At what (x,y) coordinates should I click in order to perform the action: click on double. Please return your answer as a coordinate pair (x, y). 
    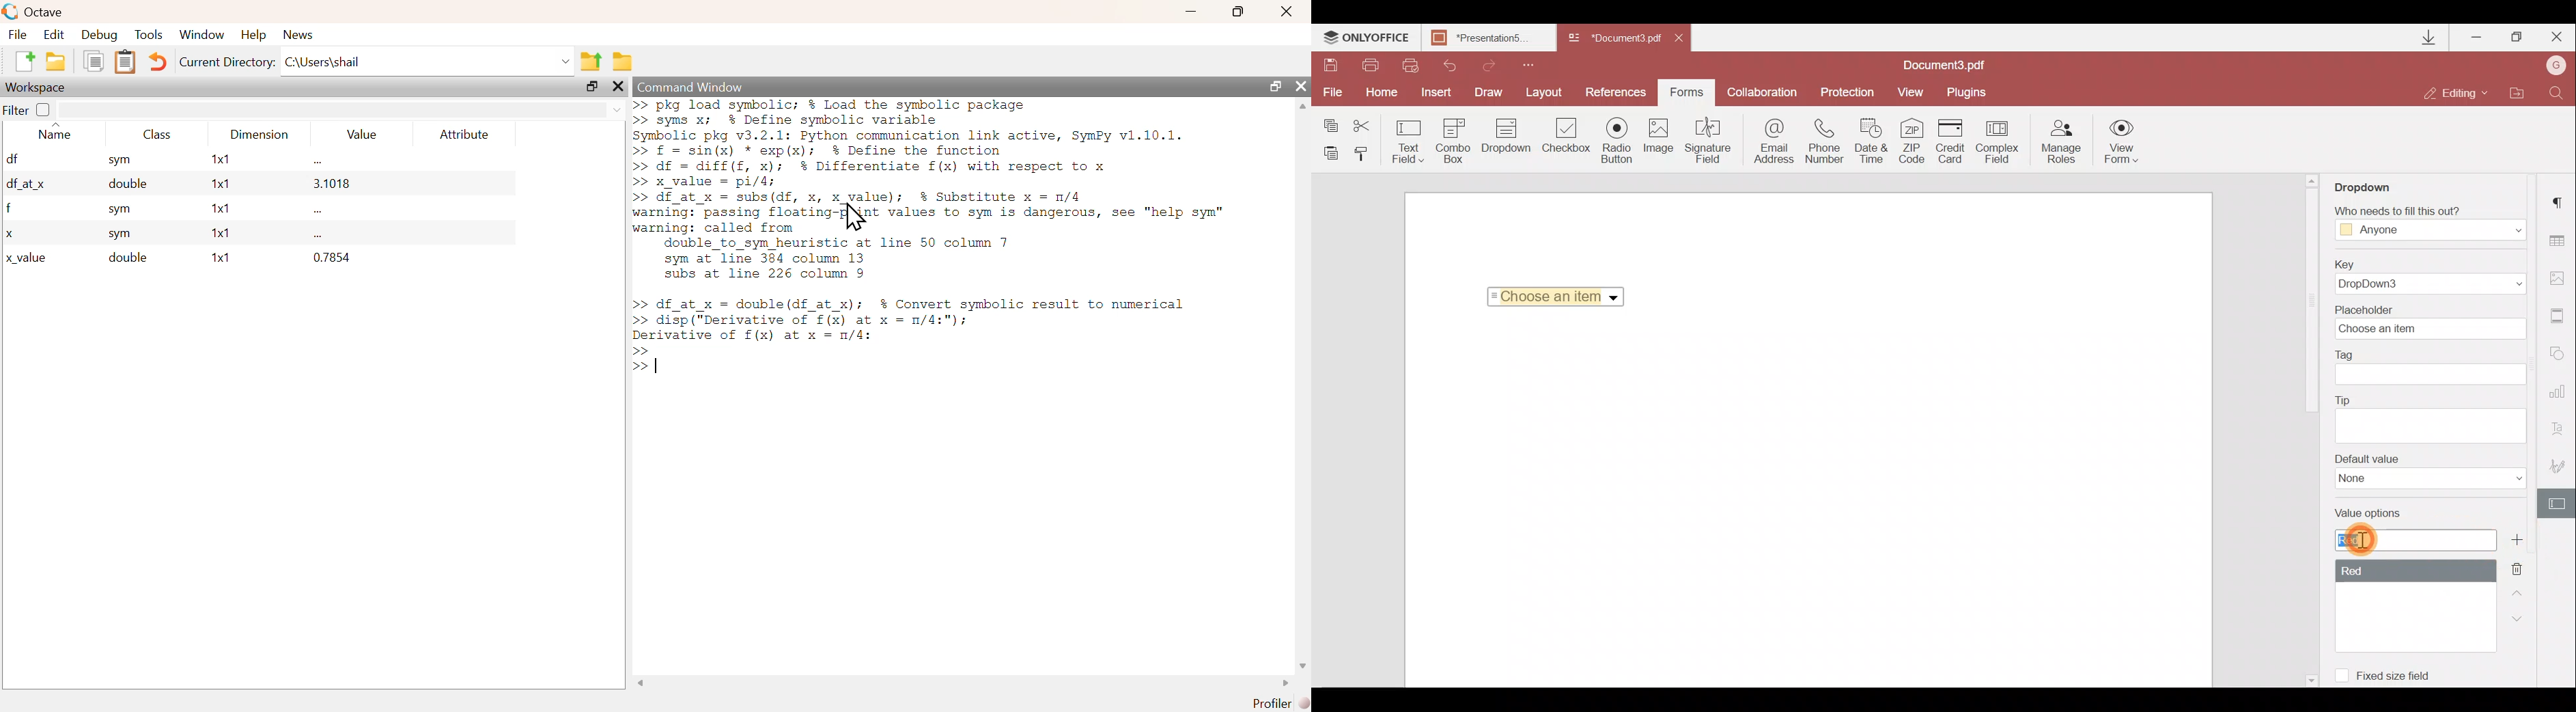
    Looking at the image, I should click on (126, 258).